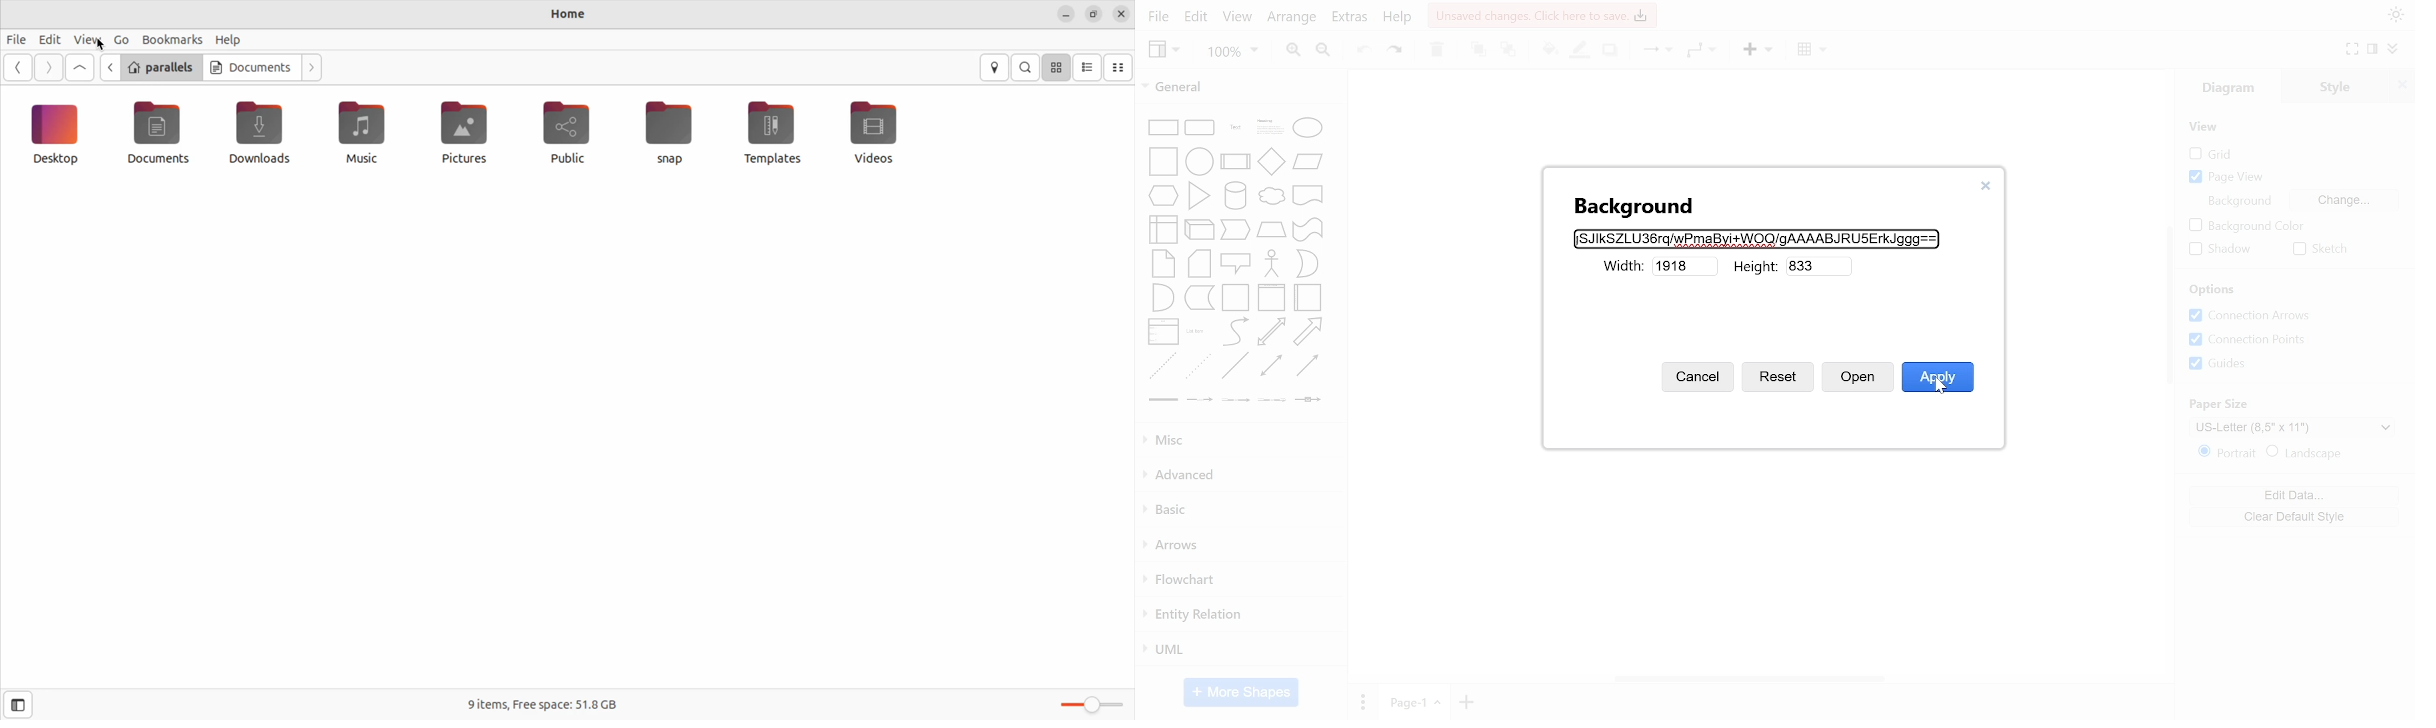  Describe the element at coordinates (1161, 126) in the screenshot. I see `general shapes` at that location.